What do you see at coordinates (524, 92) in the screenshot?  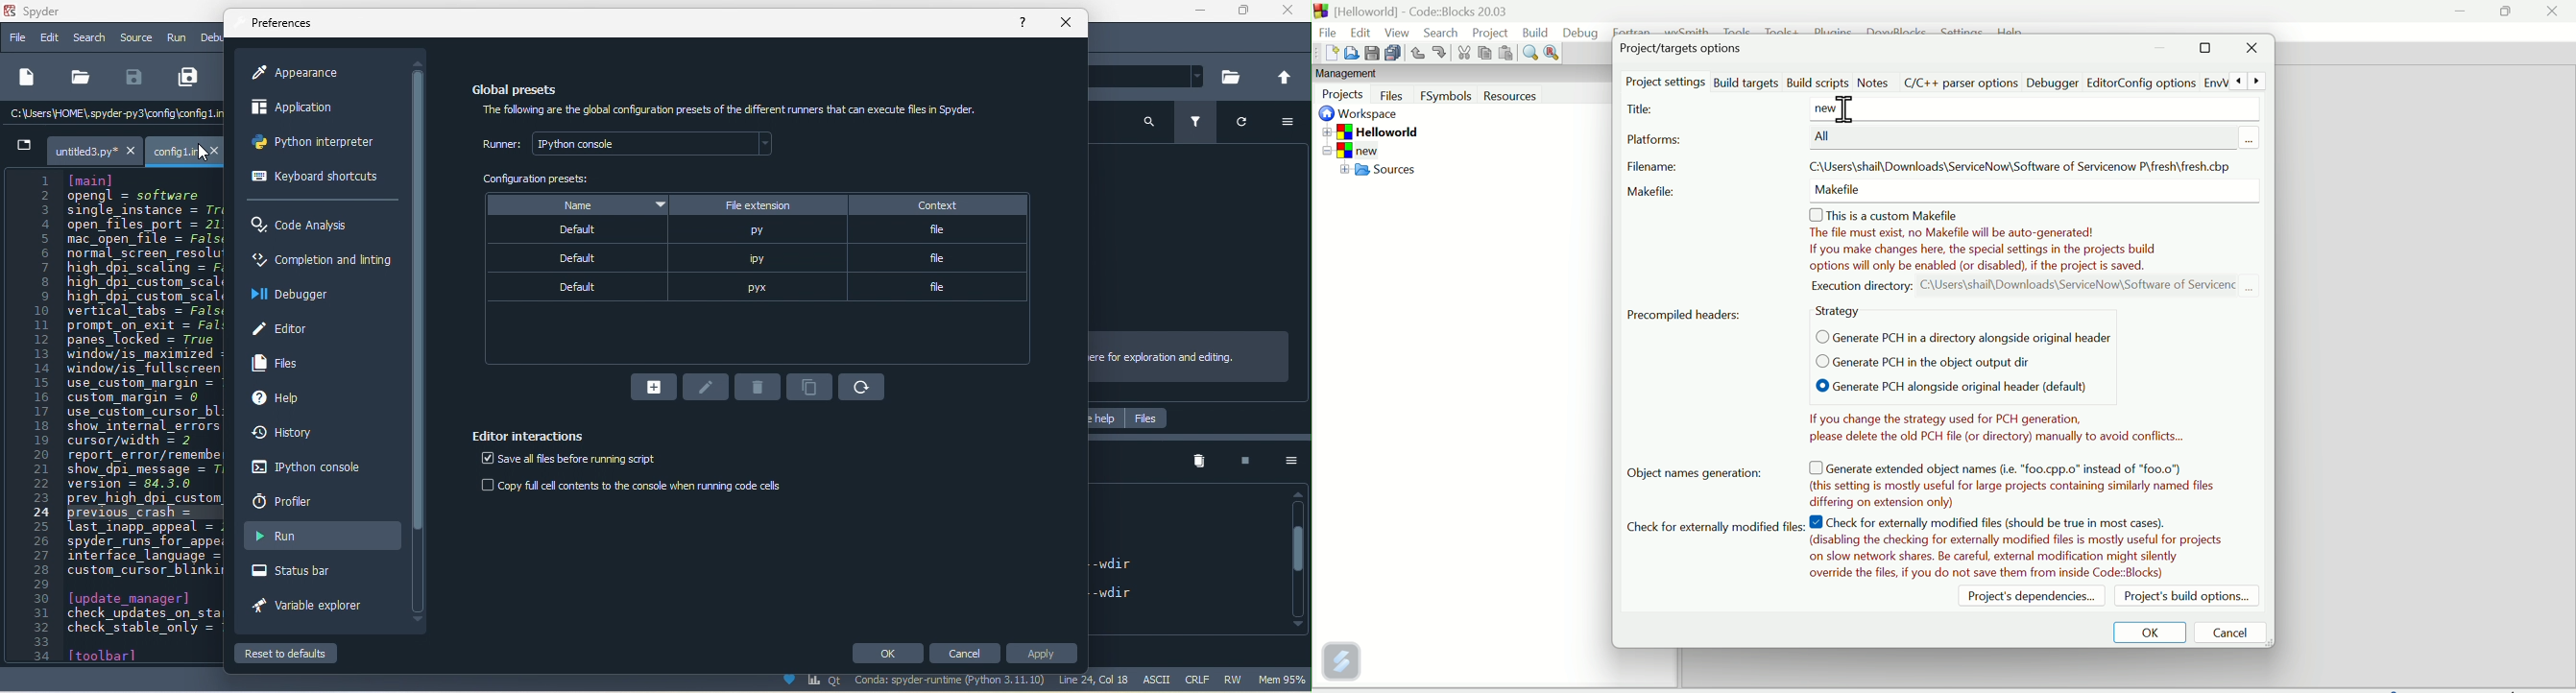 I see `global setting panel appear` at bounding box center [524, 92].